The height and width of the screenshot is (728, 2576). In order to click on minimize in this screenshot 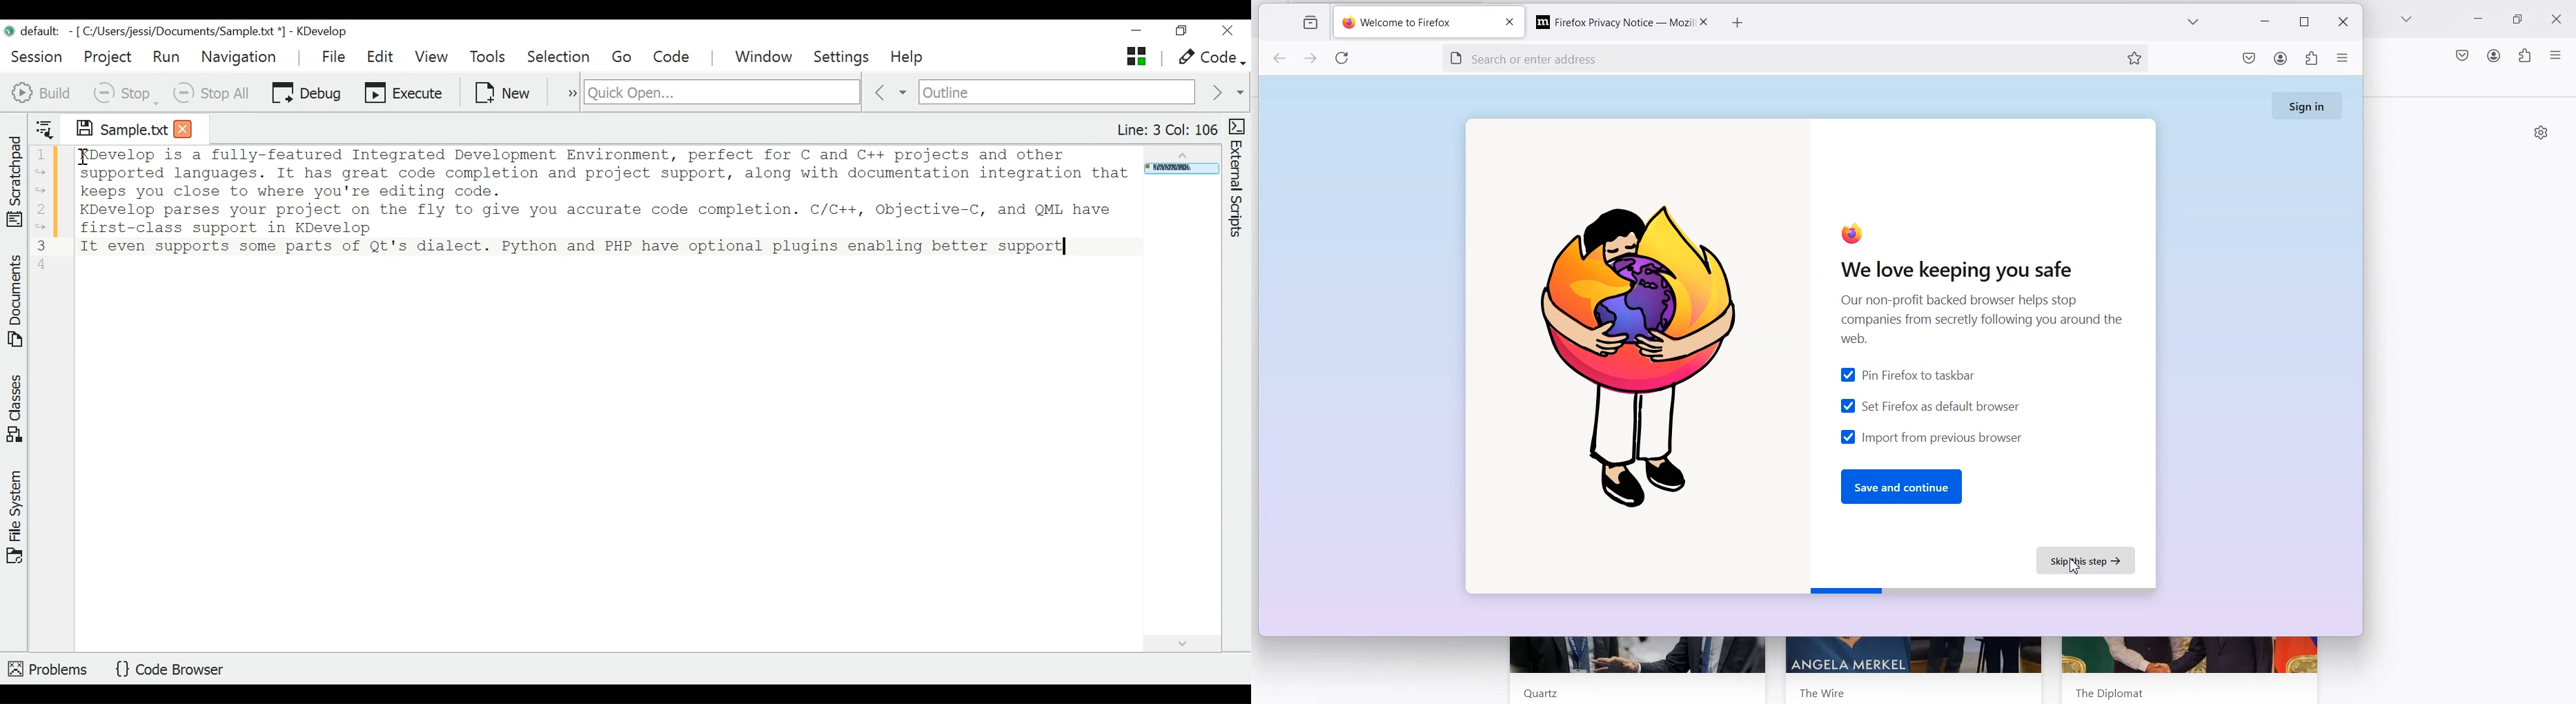, I will do `click(2267, 23)`.